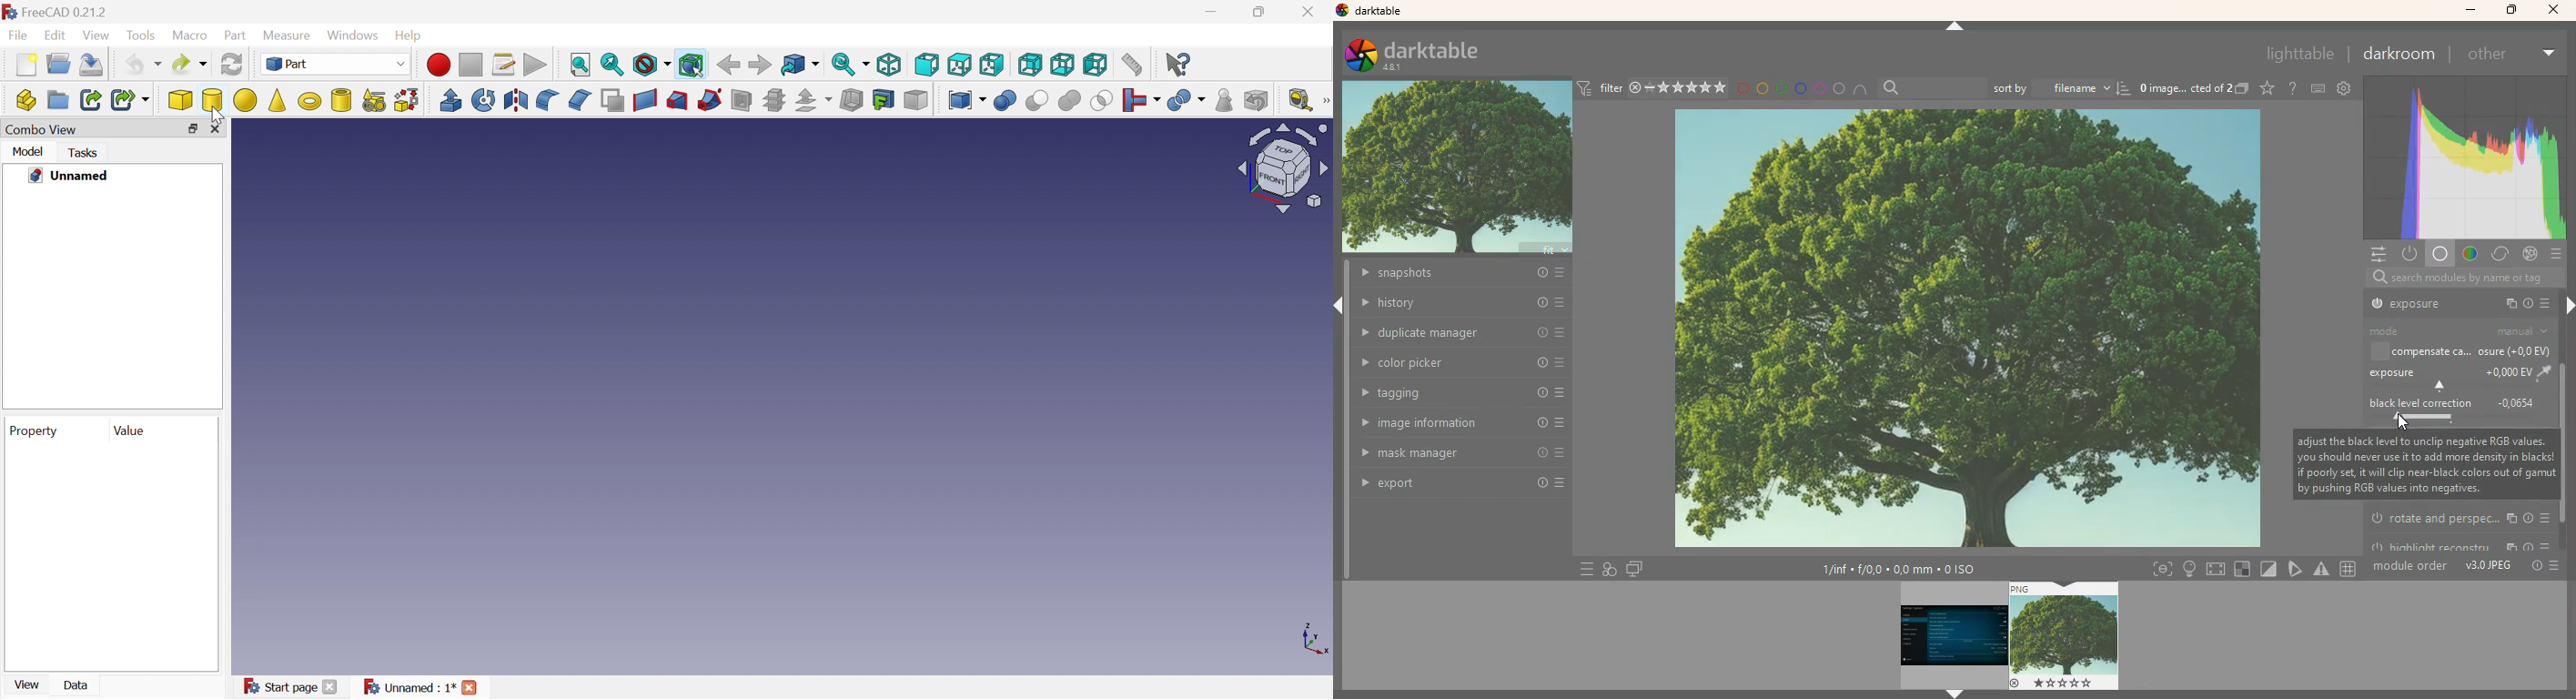  What do you see at coordinates (2440, 254) in the screenshot?
I see `base` at bounding box center [2440, 254].